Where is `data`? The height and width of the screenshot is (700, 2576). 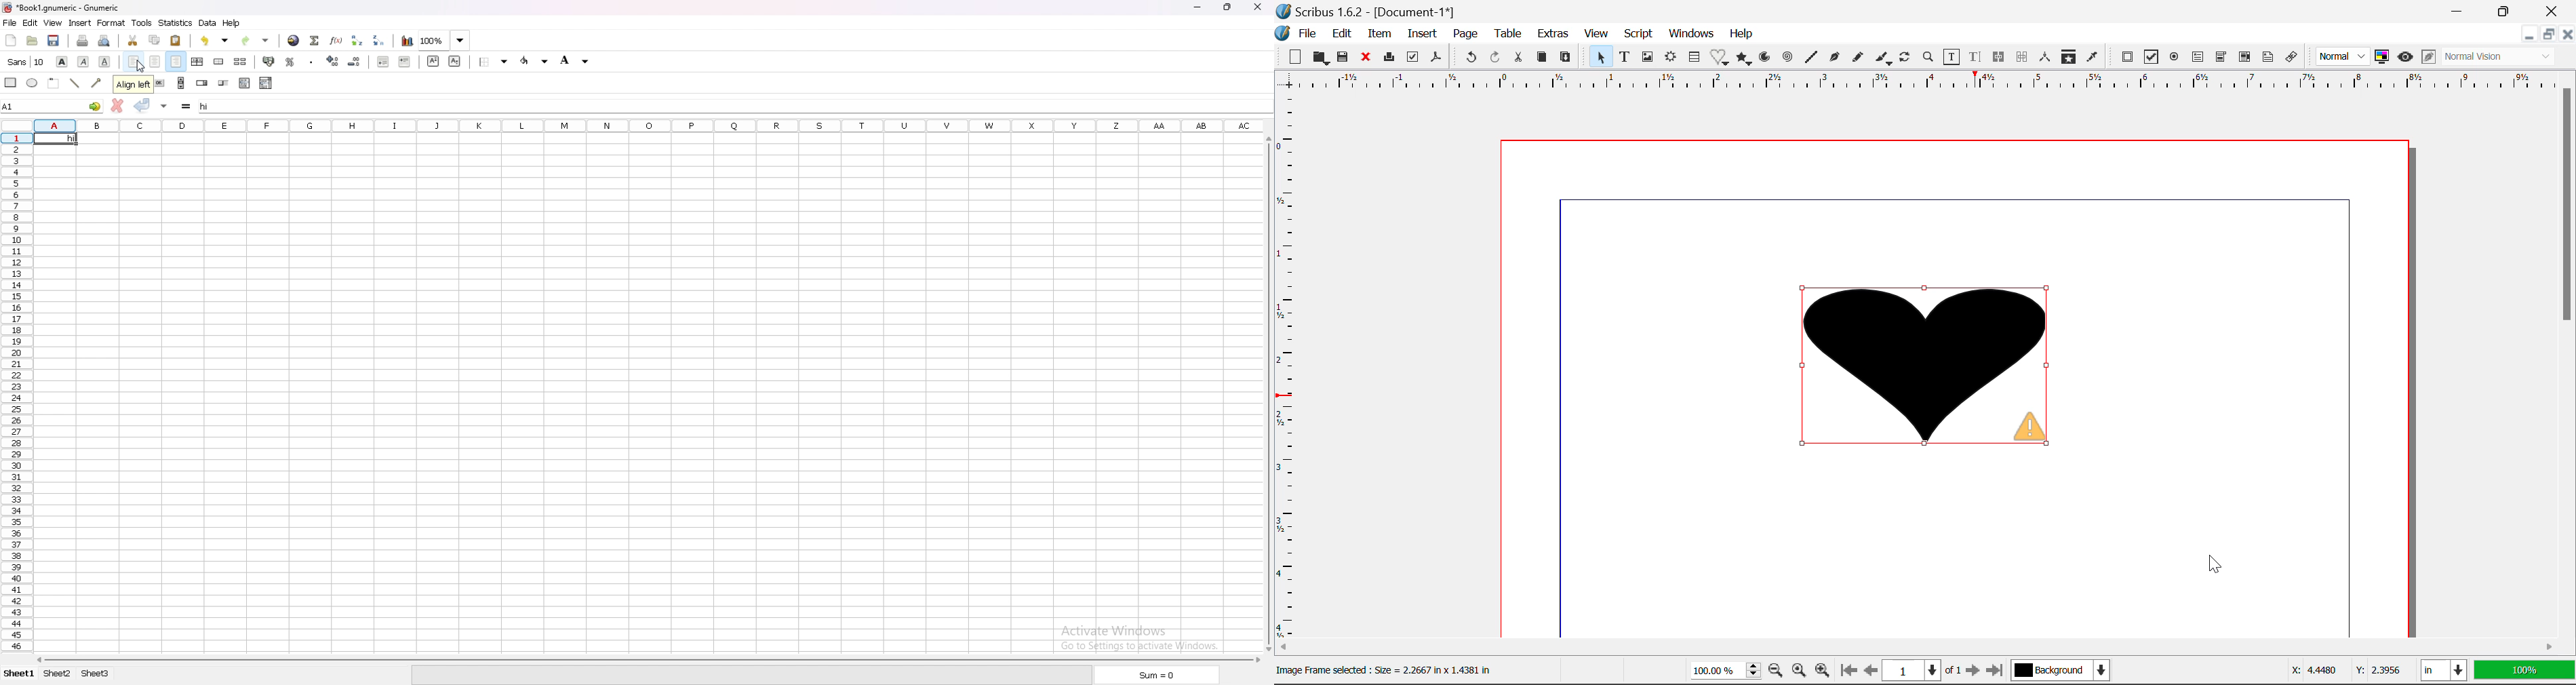 data is located at coordinates (208, 23).